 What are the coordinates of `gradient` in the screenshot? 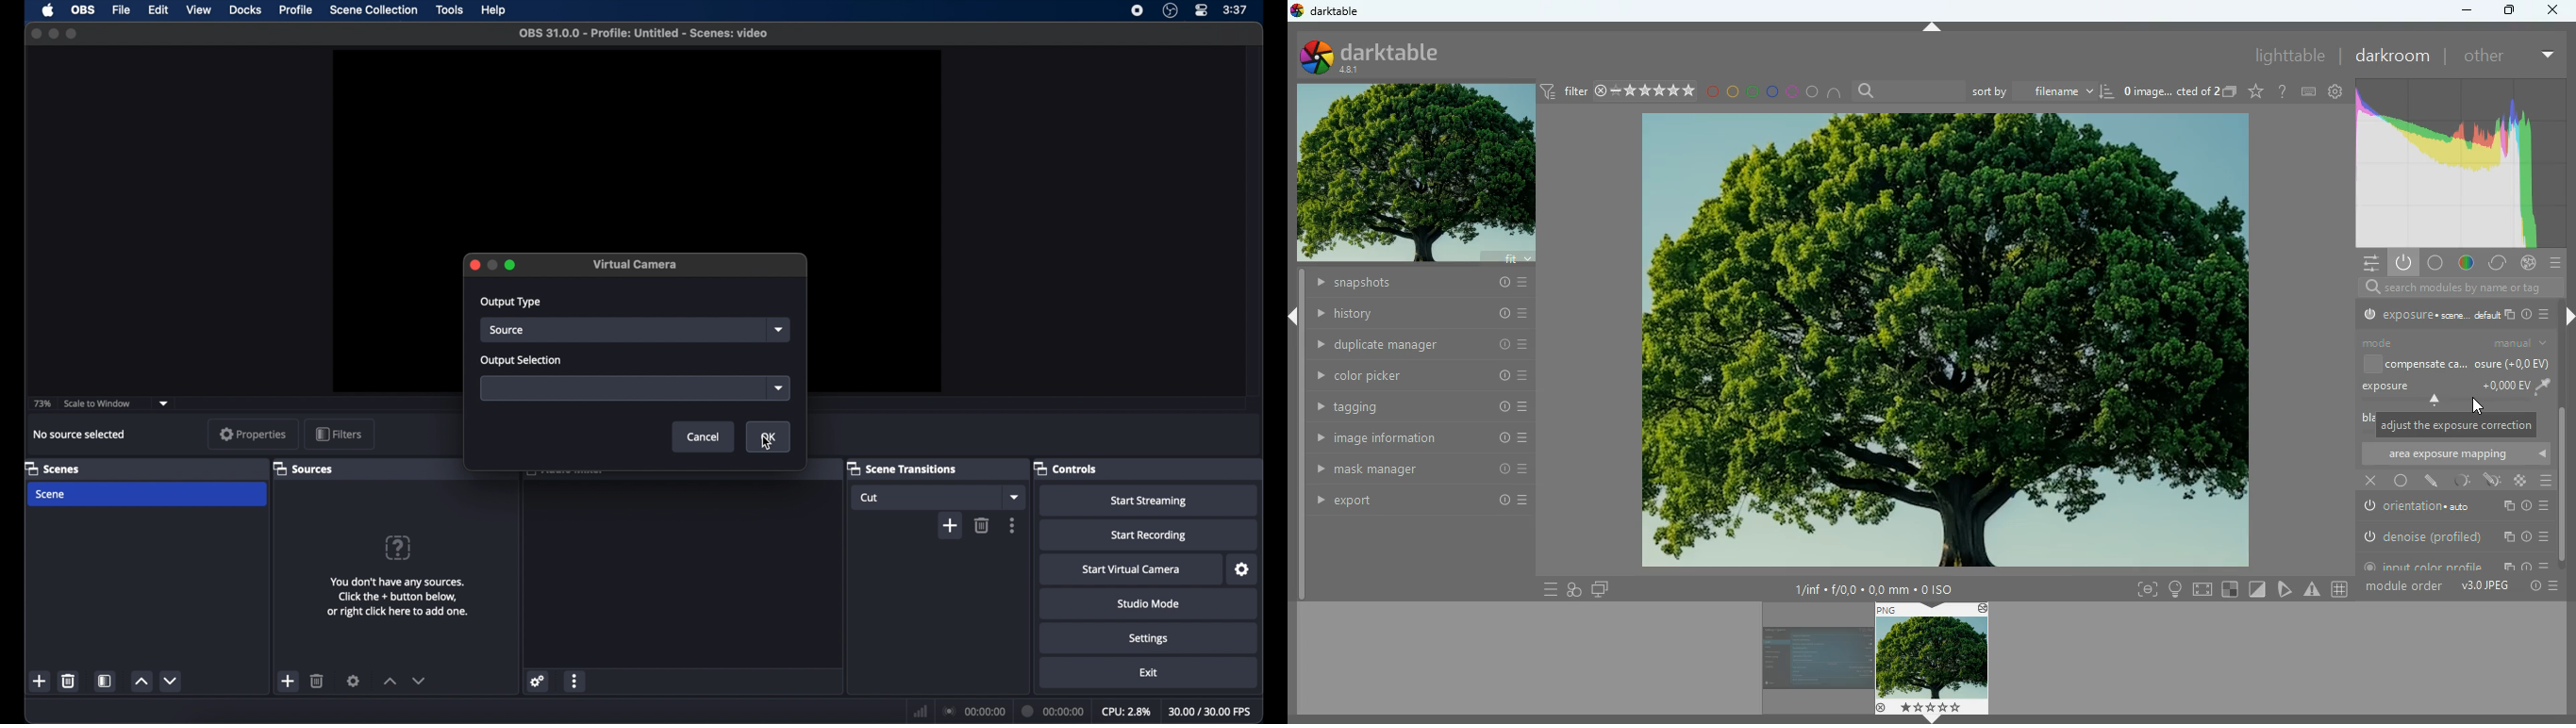 It's located at (2465, 164).